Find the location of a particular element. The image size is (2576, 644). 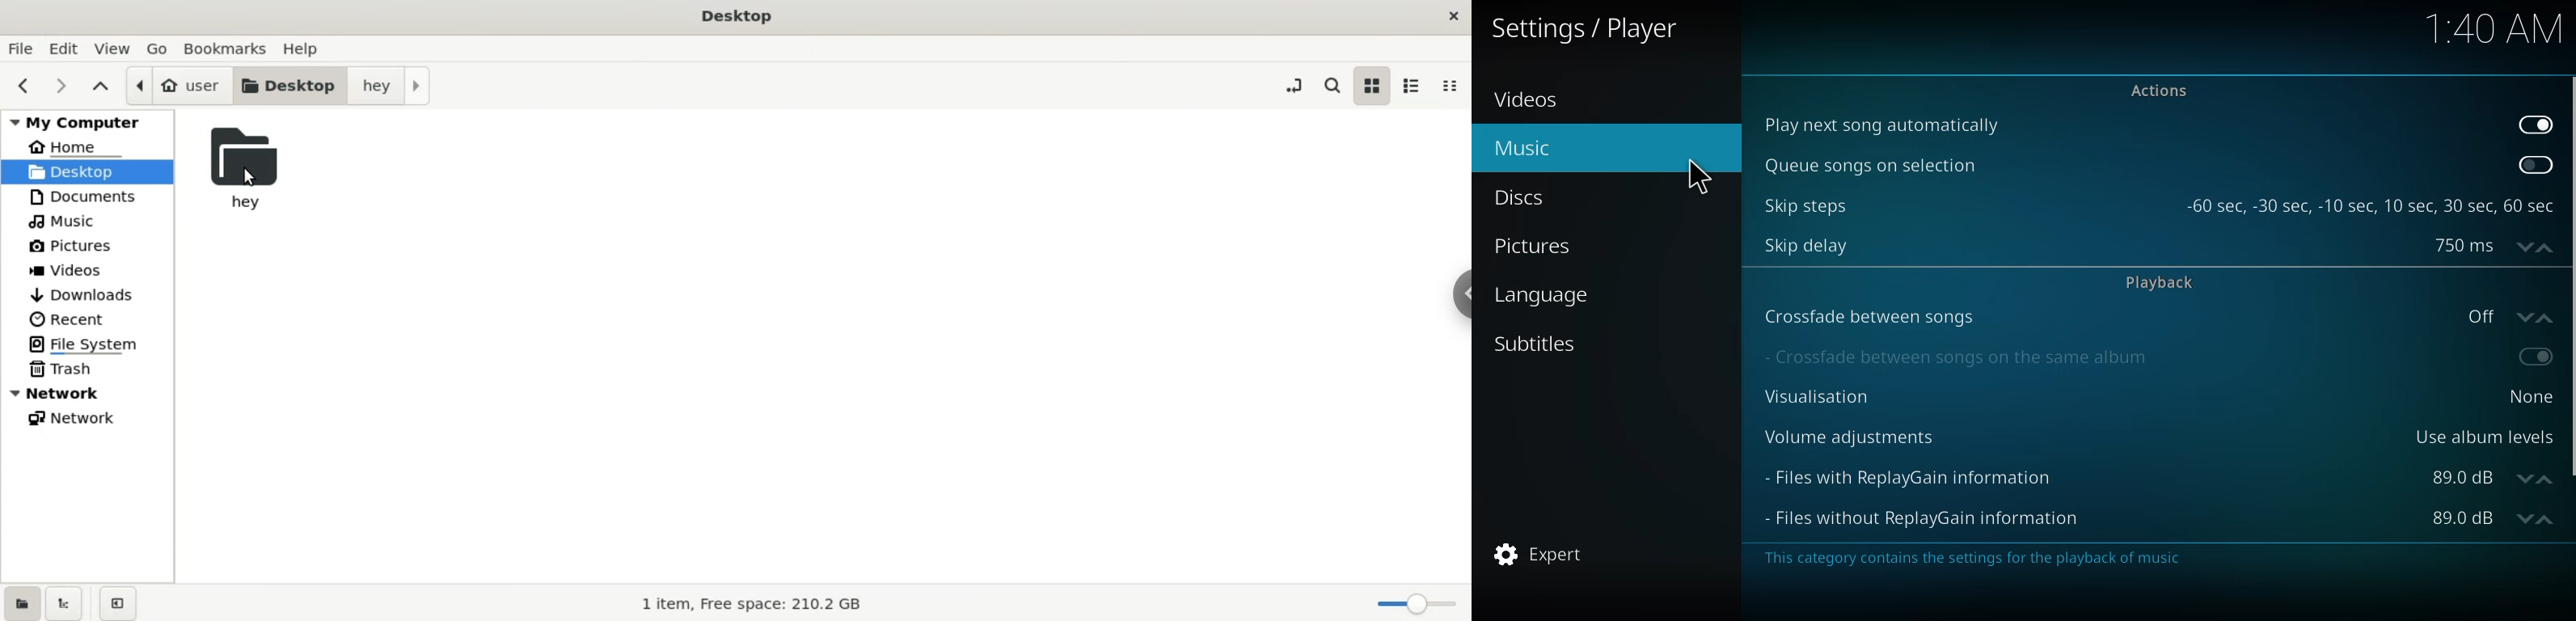

scroll bar is located at coordinates (2571, 275).